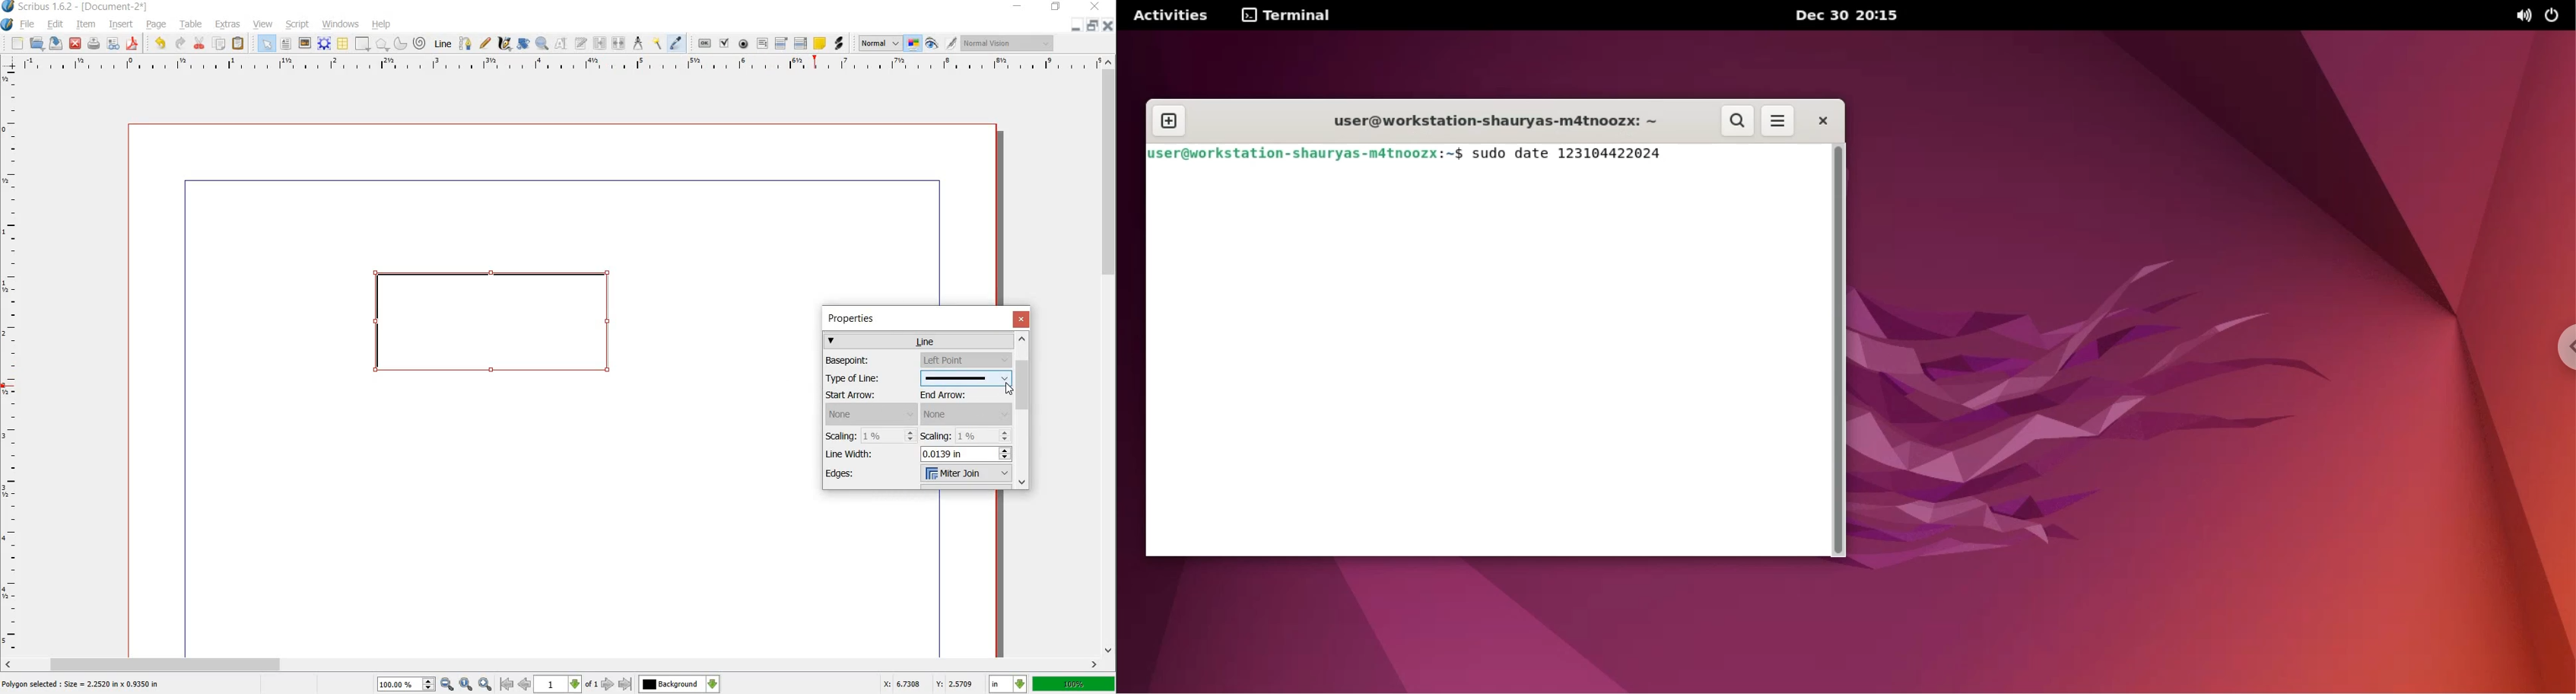 This screenshot has height=700, width=2576. Describe the element at coordinates (920, 340) in the screenshot. I see `line` at that location.